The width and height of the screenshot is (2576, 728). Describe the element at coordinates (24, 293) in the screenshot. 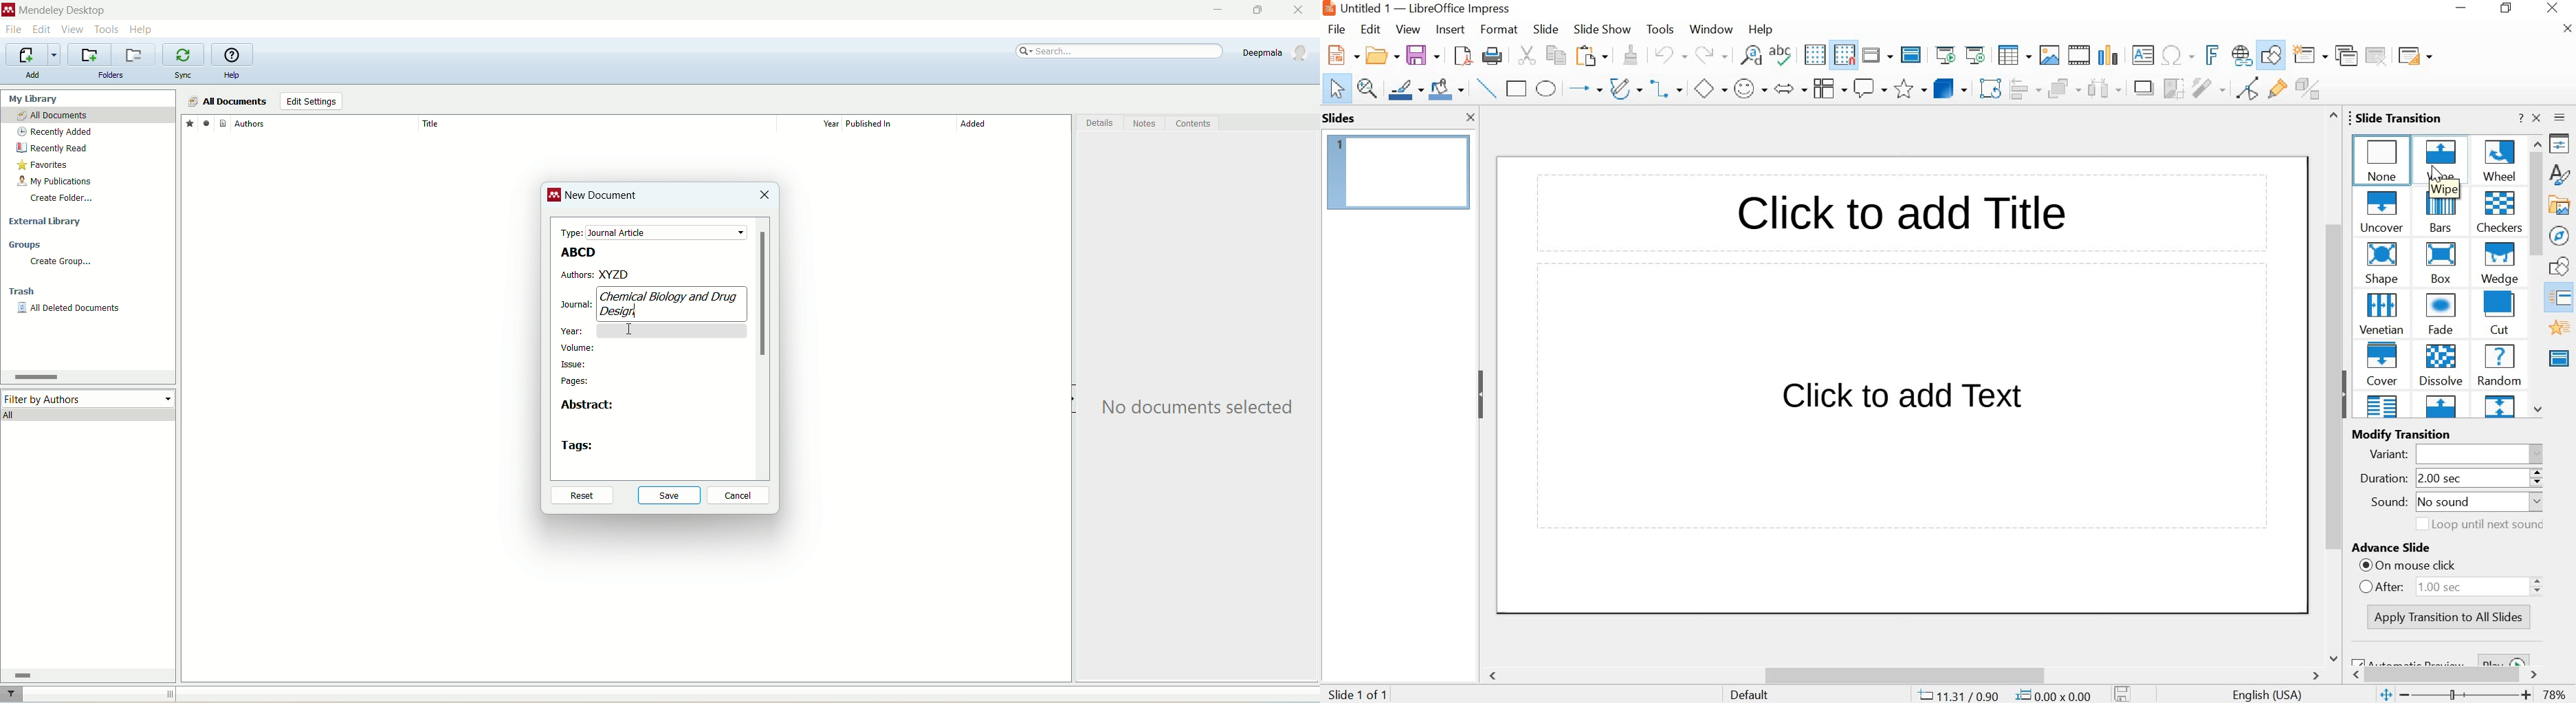

I see `trash` at that location.